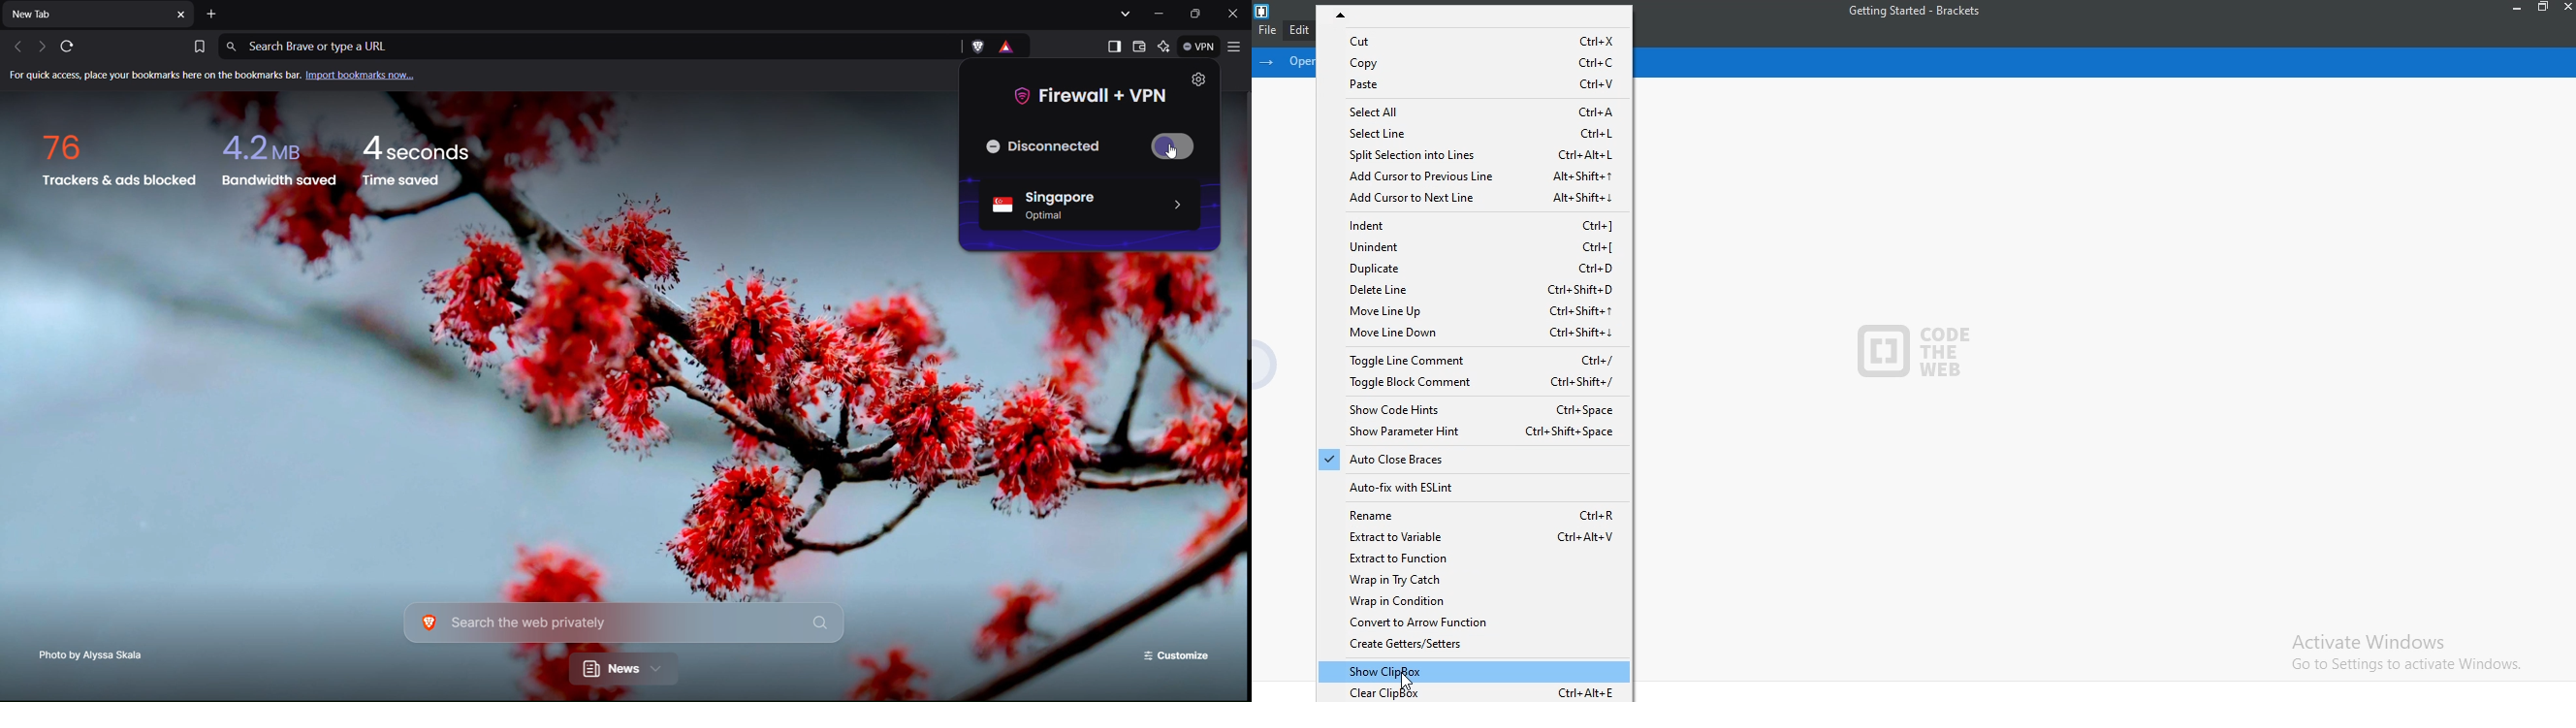 Image resolution: width=2576 pixels, height=728 pixels. What do you see at coordinates (2545, 8) in the screenshot?
I see `restore` at bounding box center [2545, 8].